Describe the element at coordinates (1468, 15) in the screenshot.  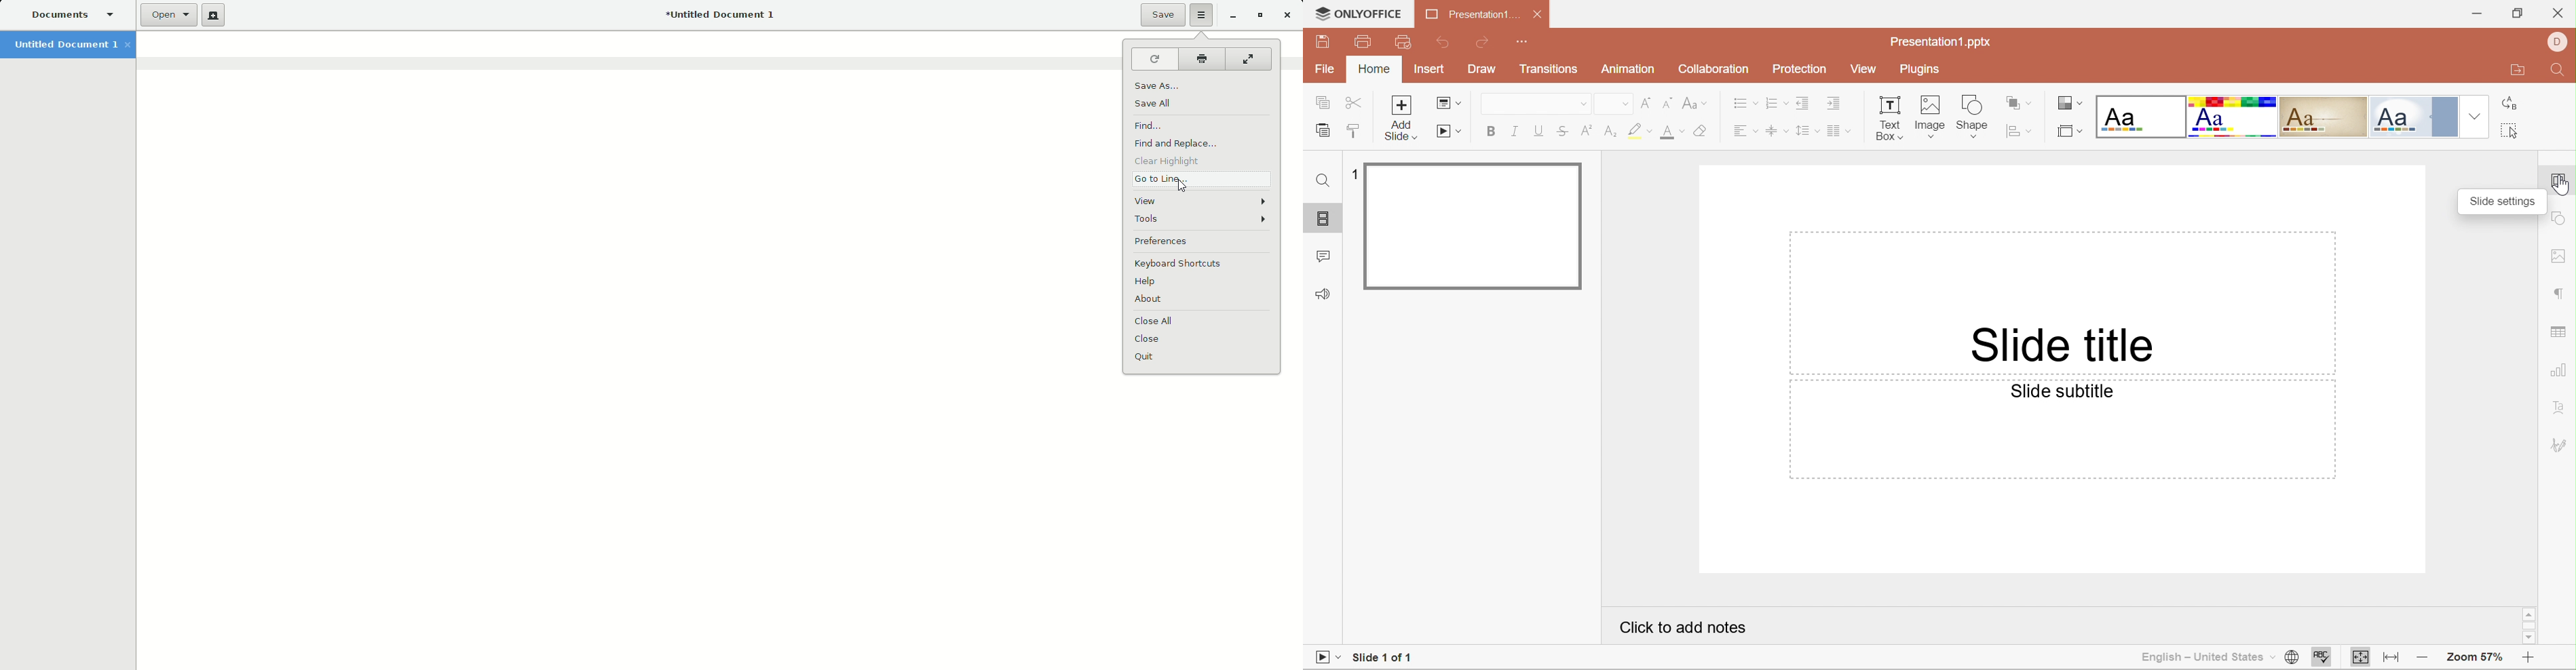
I see `Presentation1...` at that location.